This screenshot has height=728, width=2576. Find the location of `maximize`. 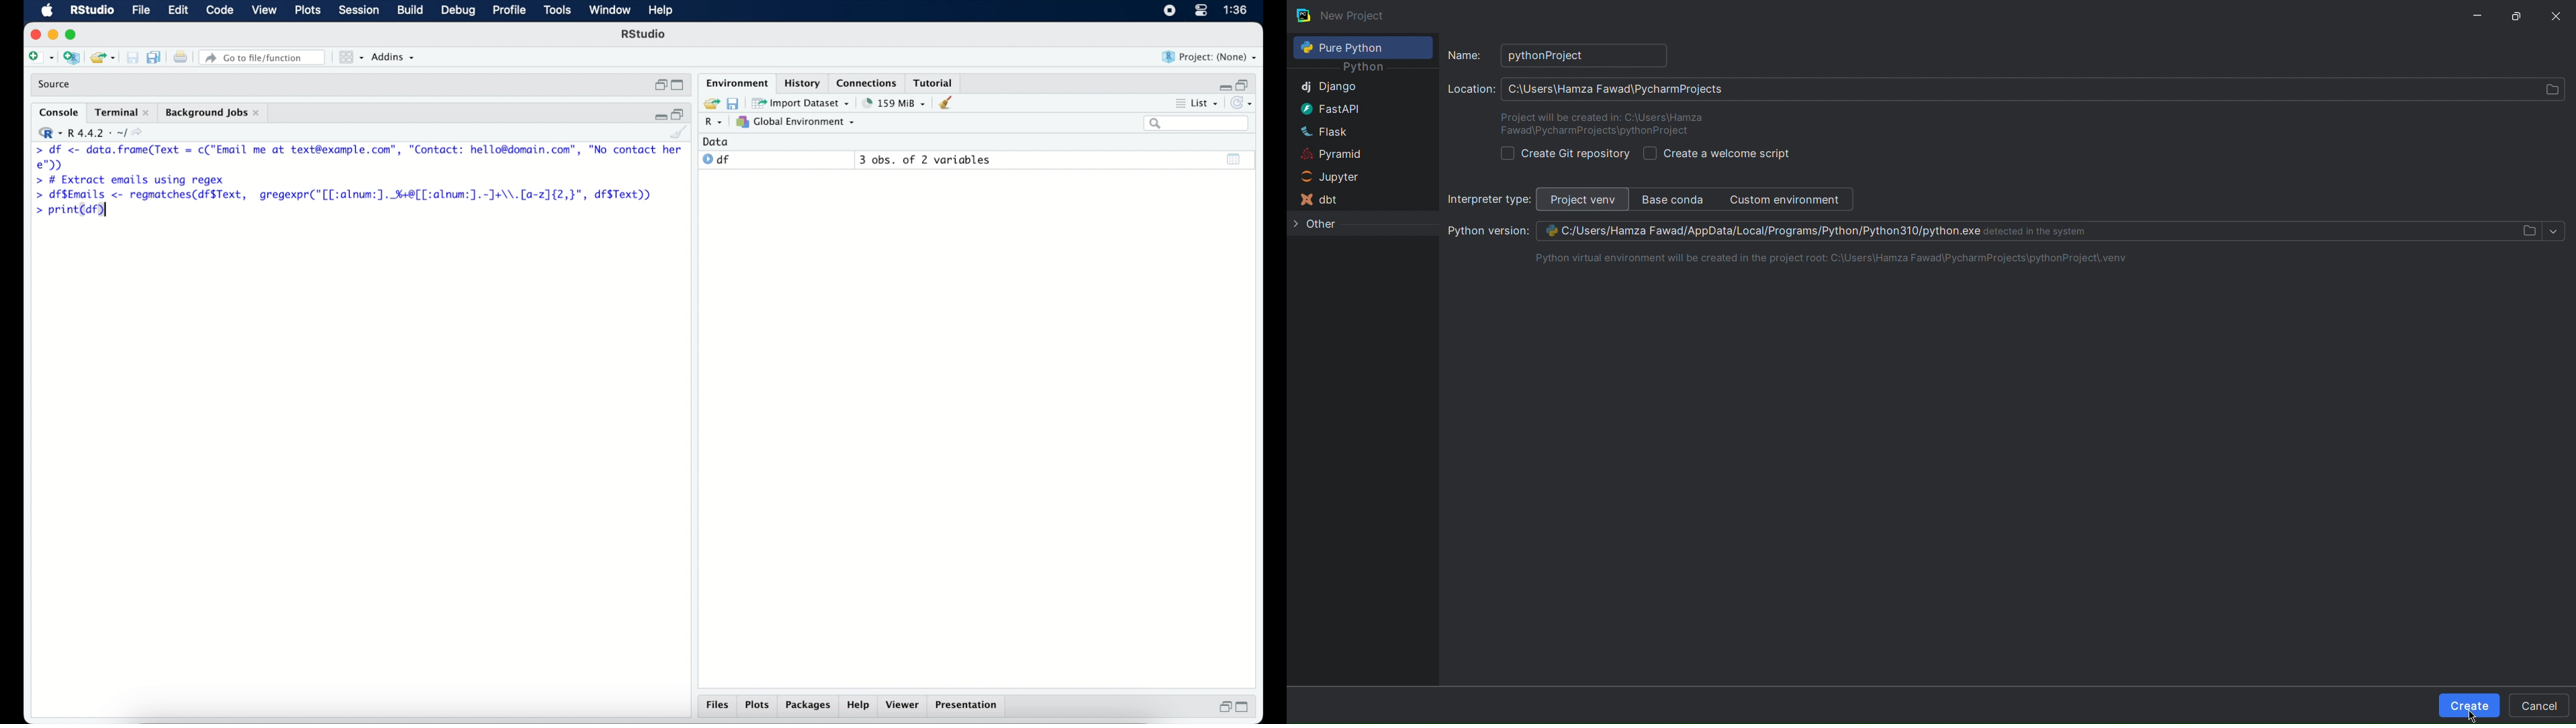

maximize is located at coordinates (1244, 708).